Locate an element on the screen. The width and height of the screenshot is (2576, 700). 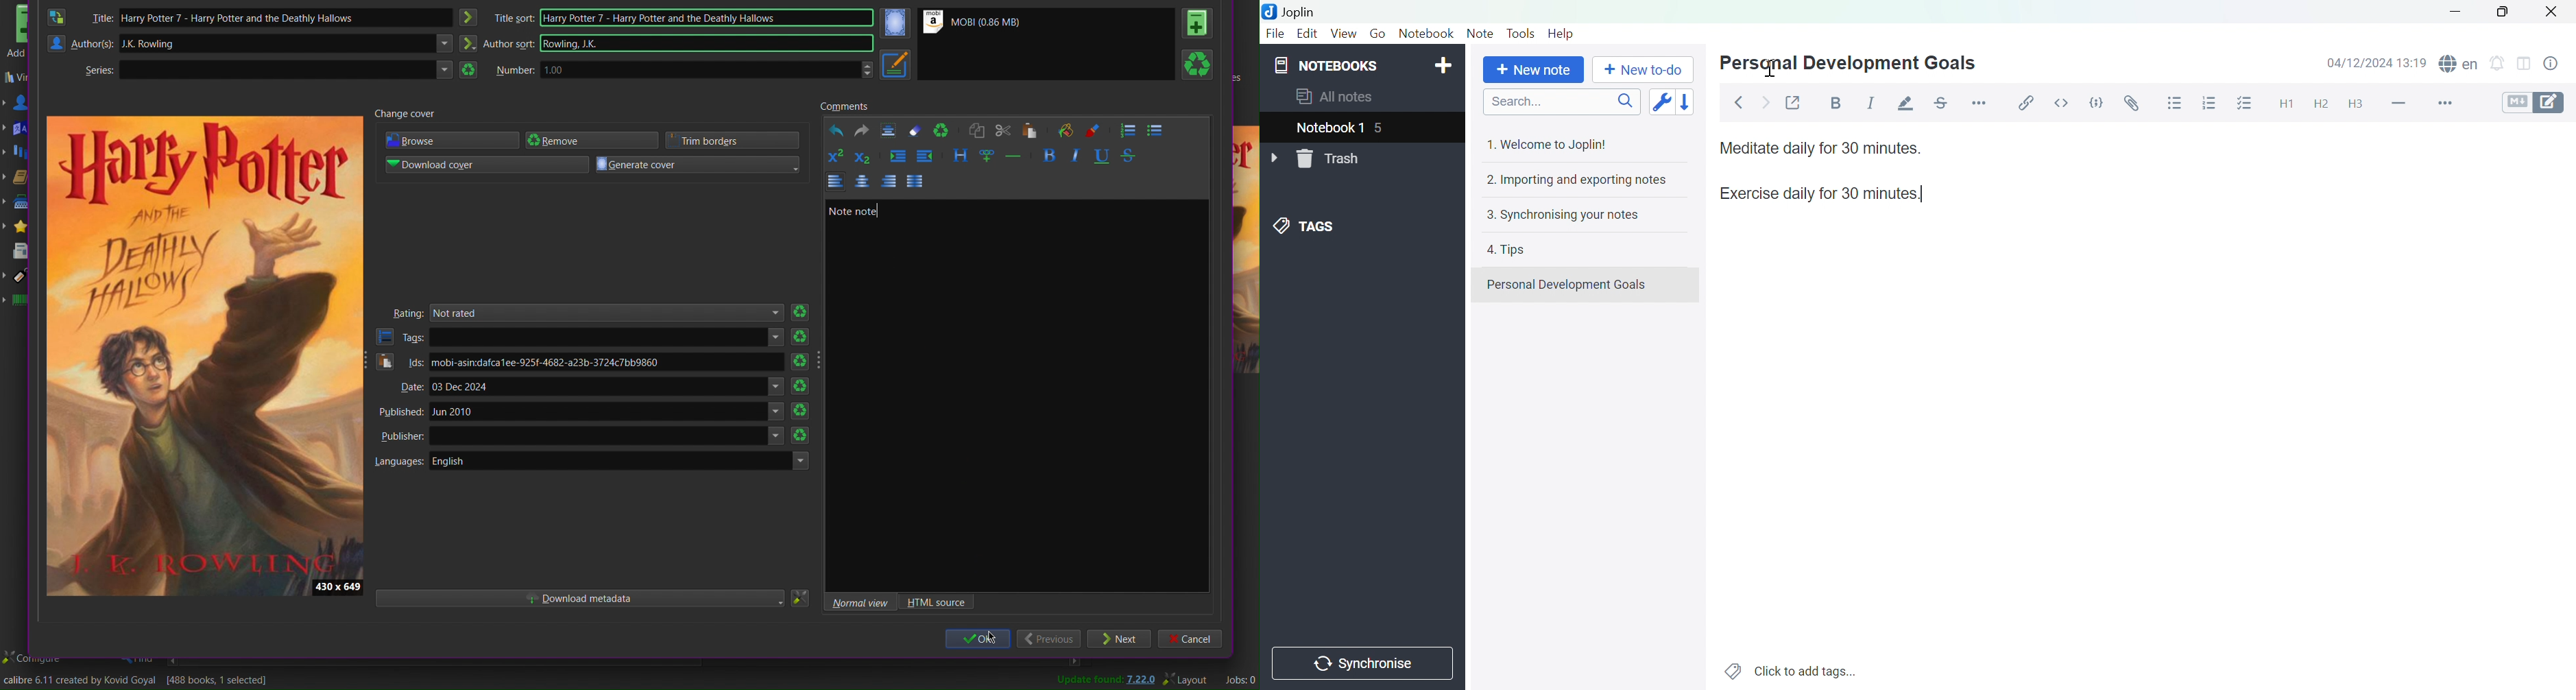
News is located at coordinates (22, 251).